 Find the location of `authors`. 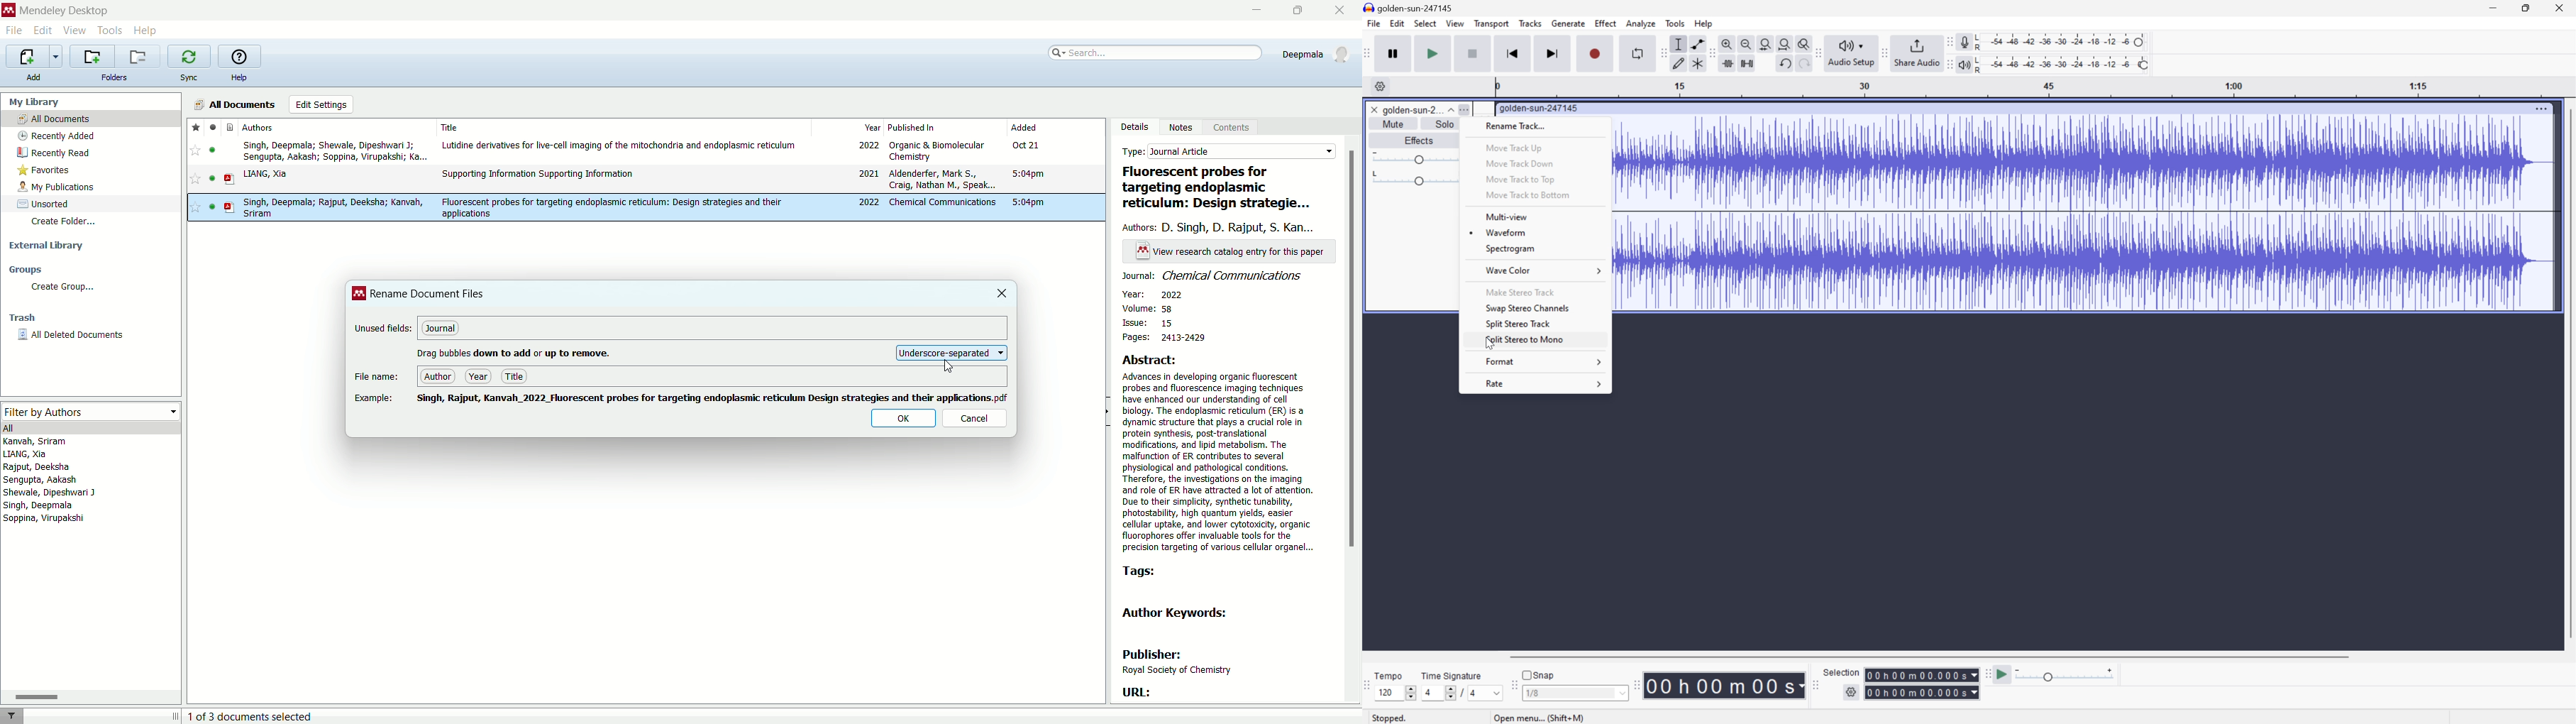

authors is located at coordinates (57, 483).